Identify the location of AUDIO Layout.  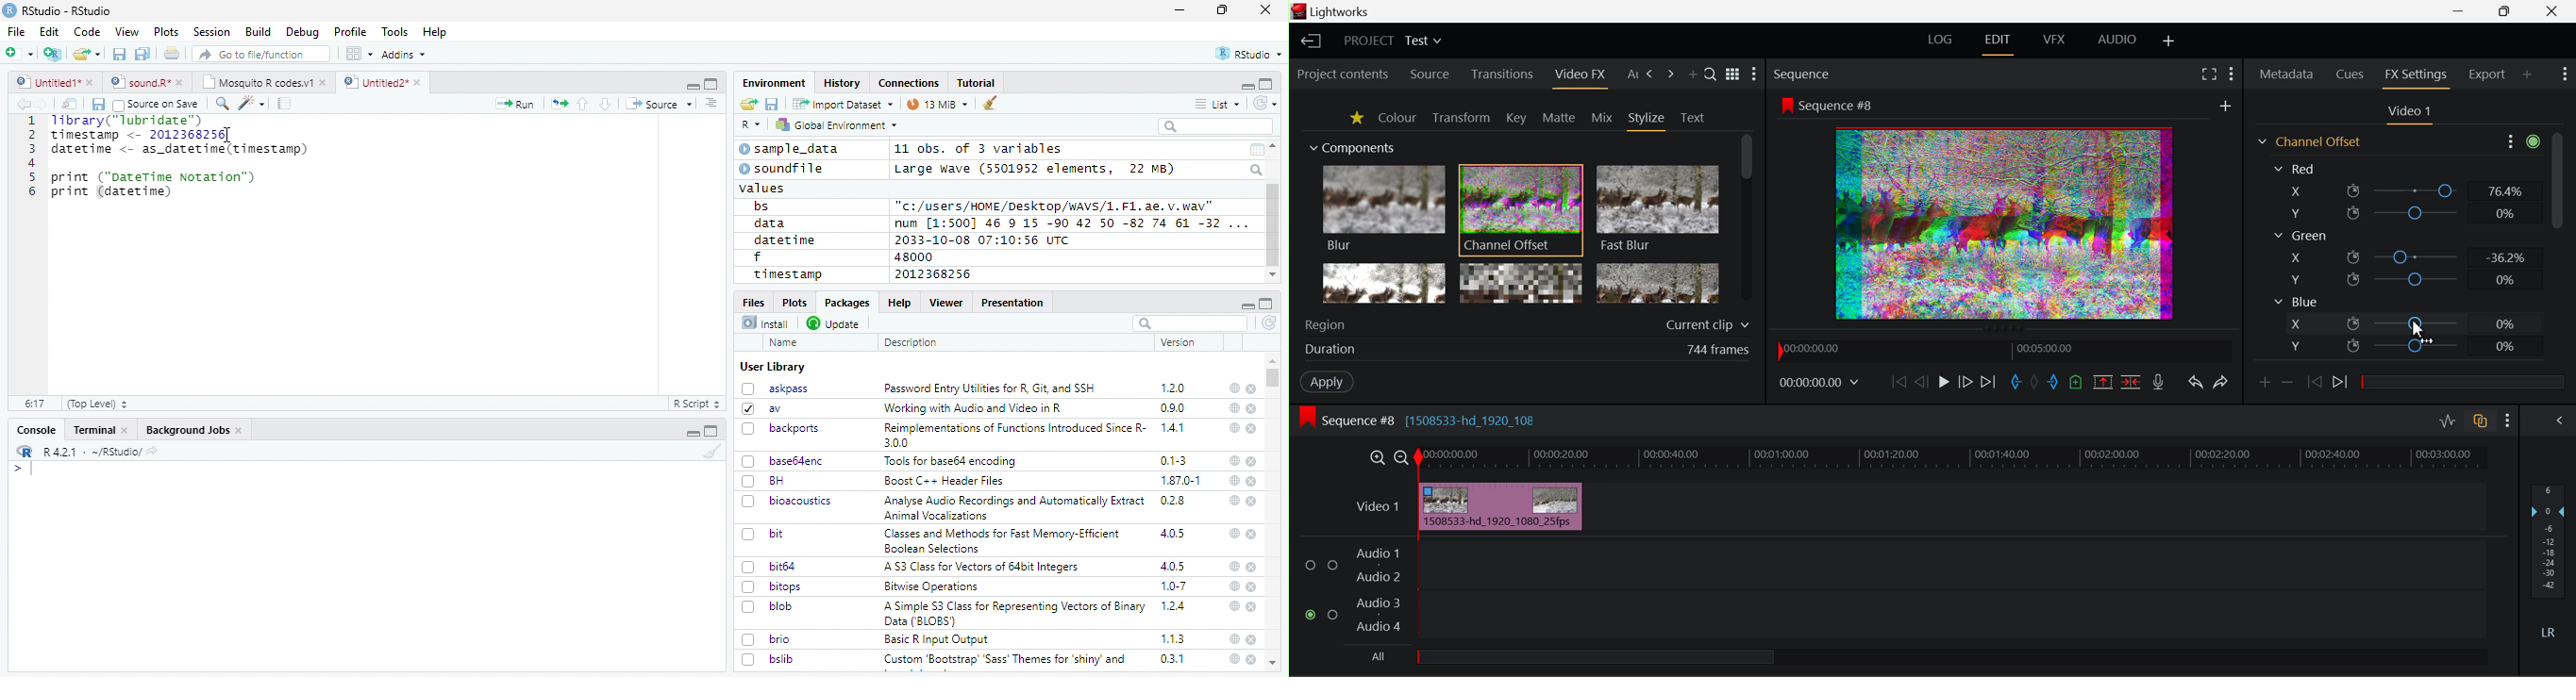
(2119, 42).